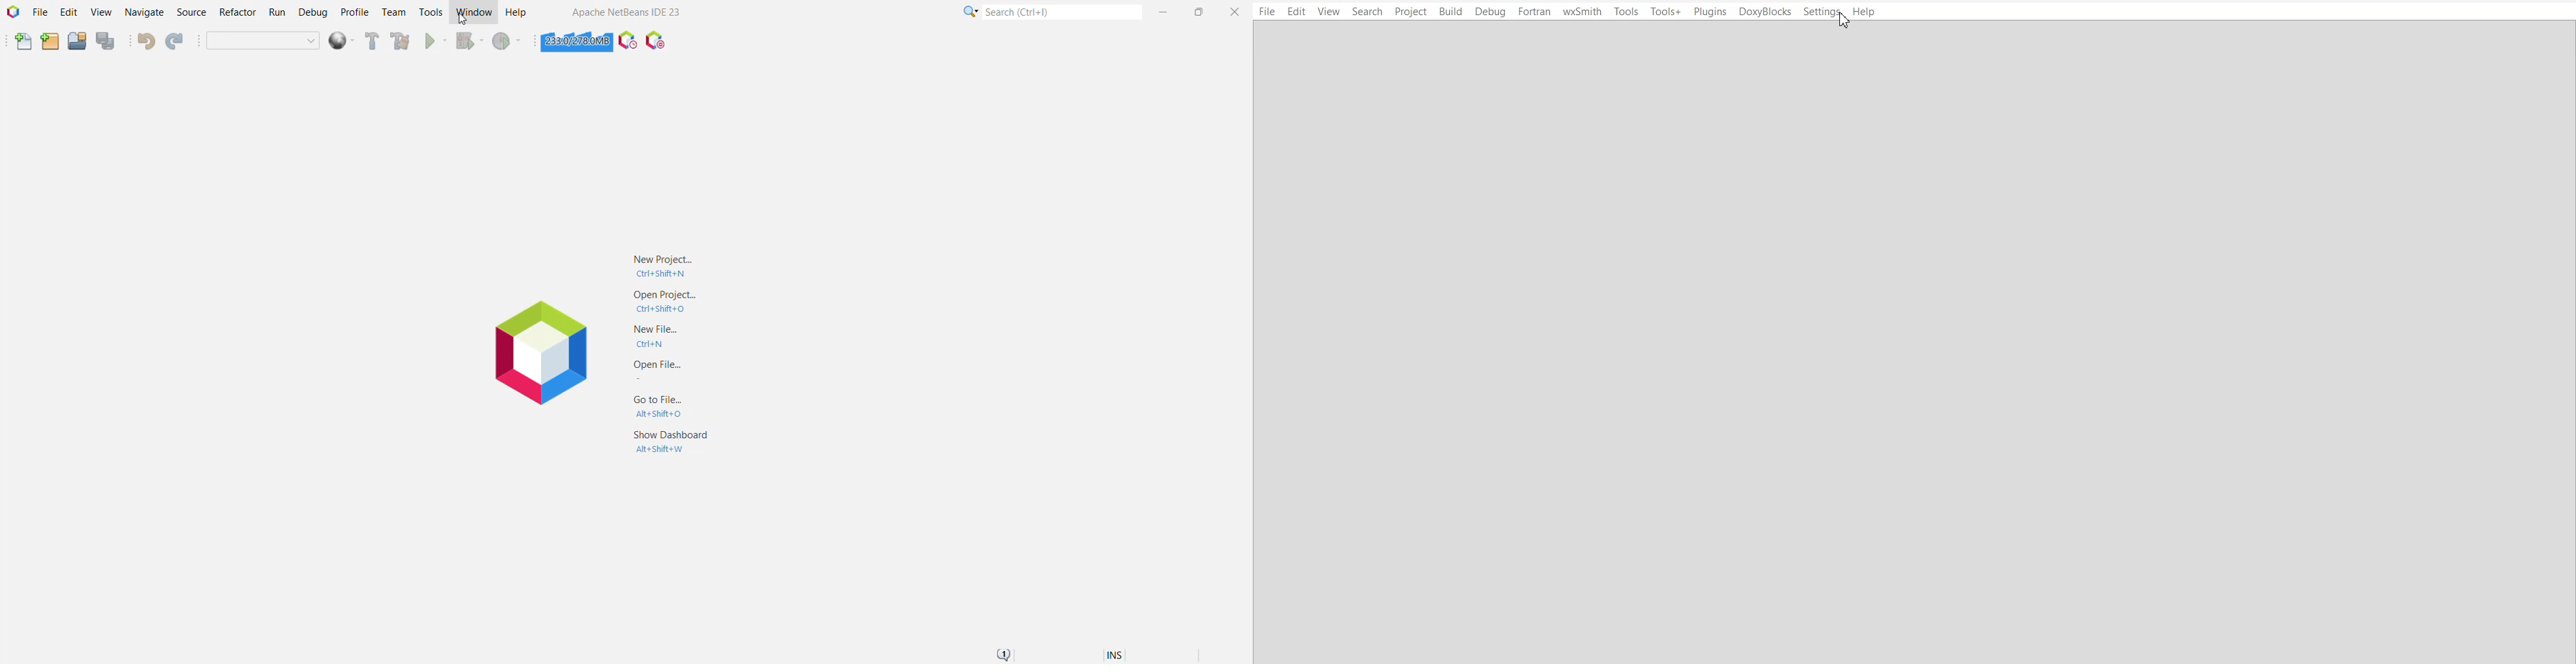  What do you see at coordinates (1667, 10) in the screenshot?
I see `Tools+` at bounding box center [1667, 10].